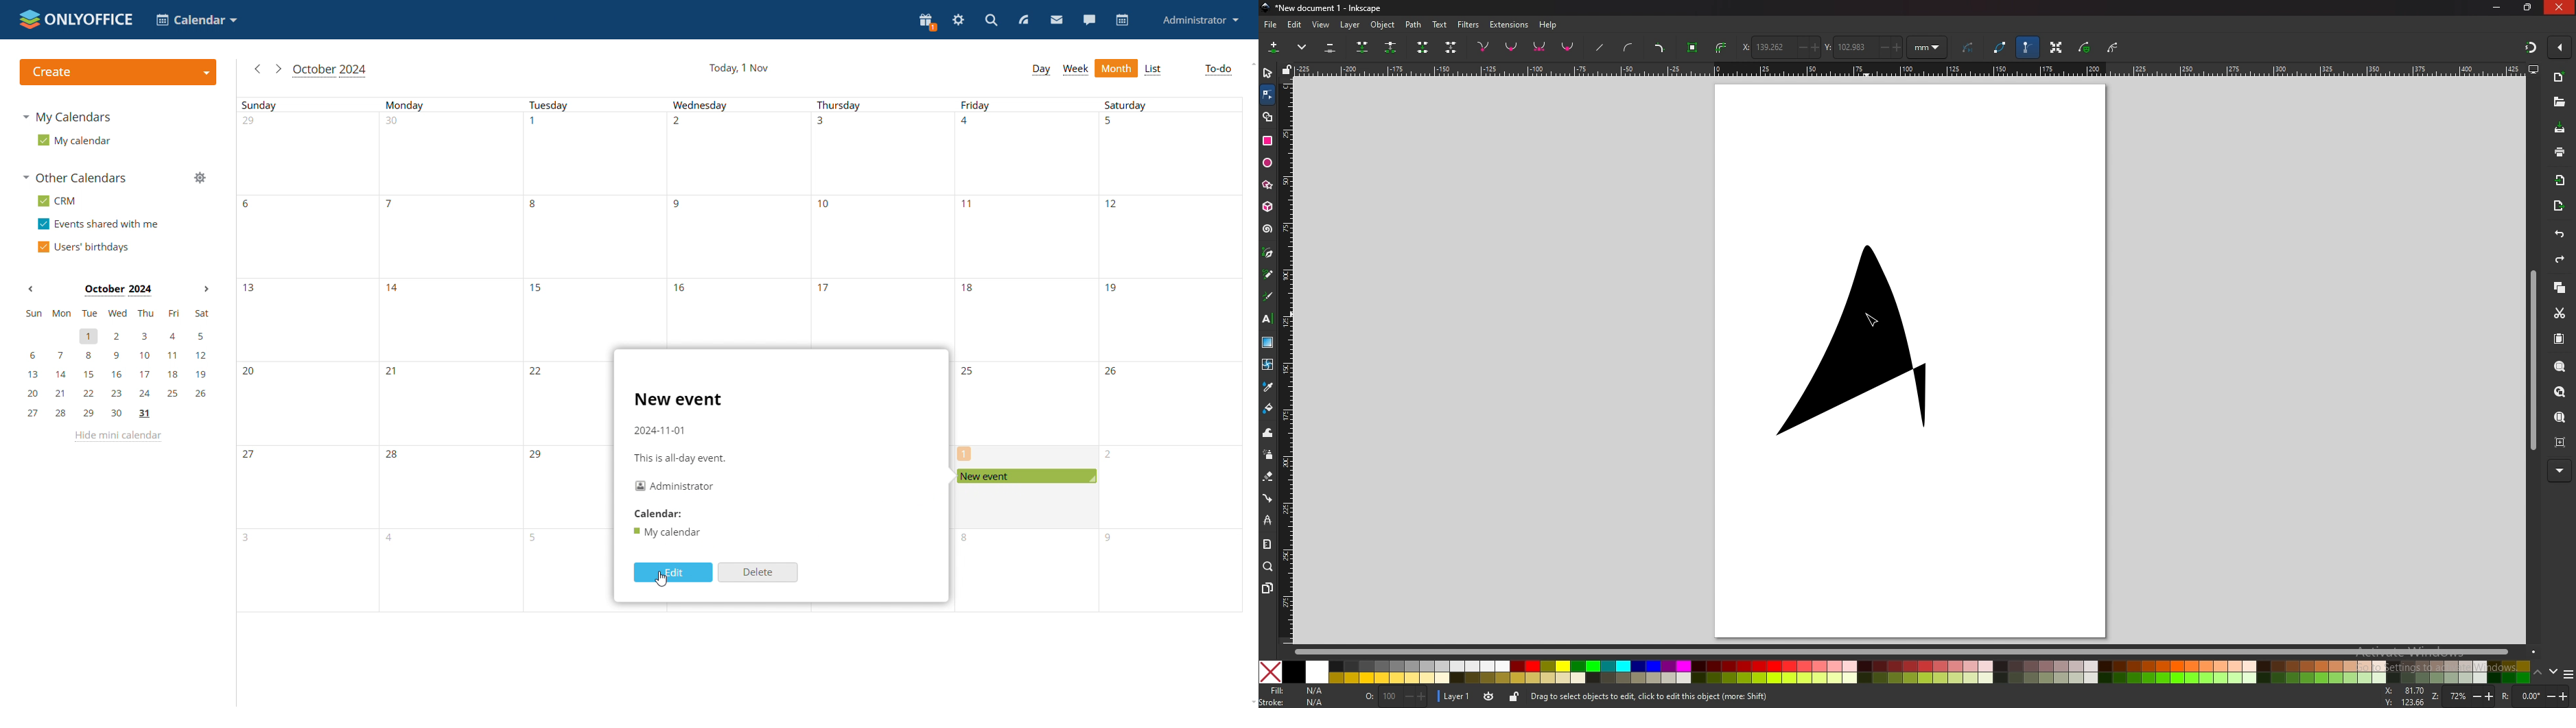 The width and height of the screenshot is (2576, 728). I want to click on search, so click(991, 21).